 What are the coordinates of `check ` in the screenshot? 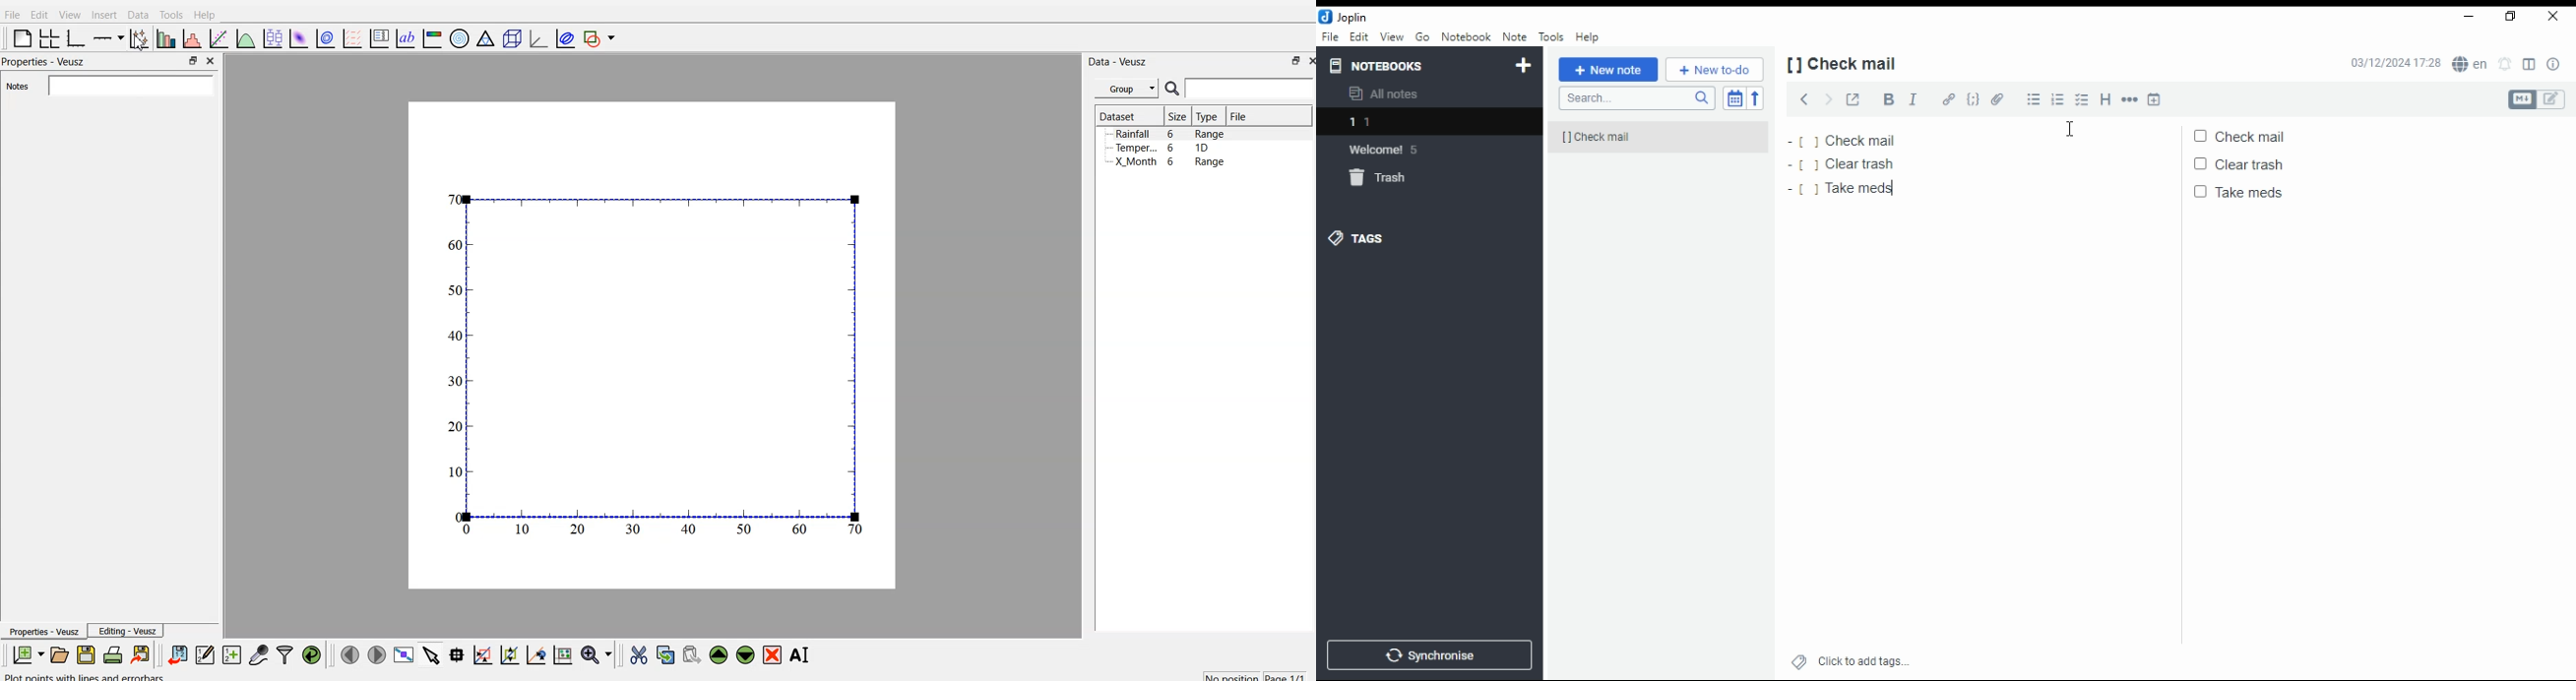 It's located at (2249, 137).